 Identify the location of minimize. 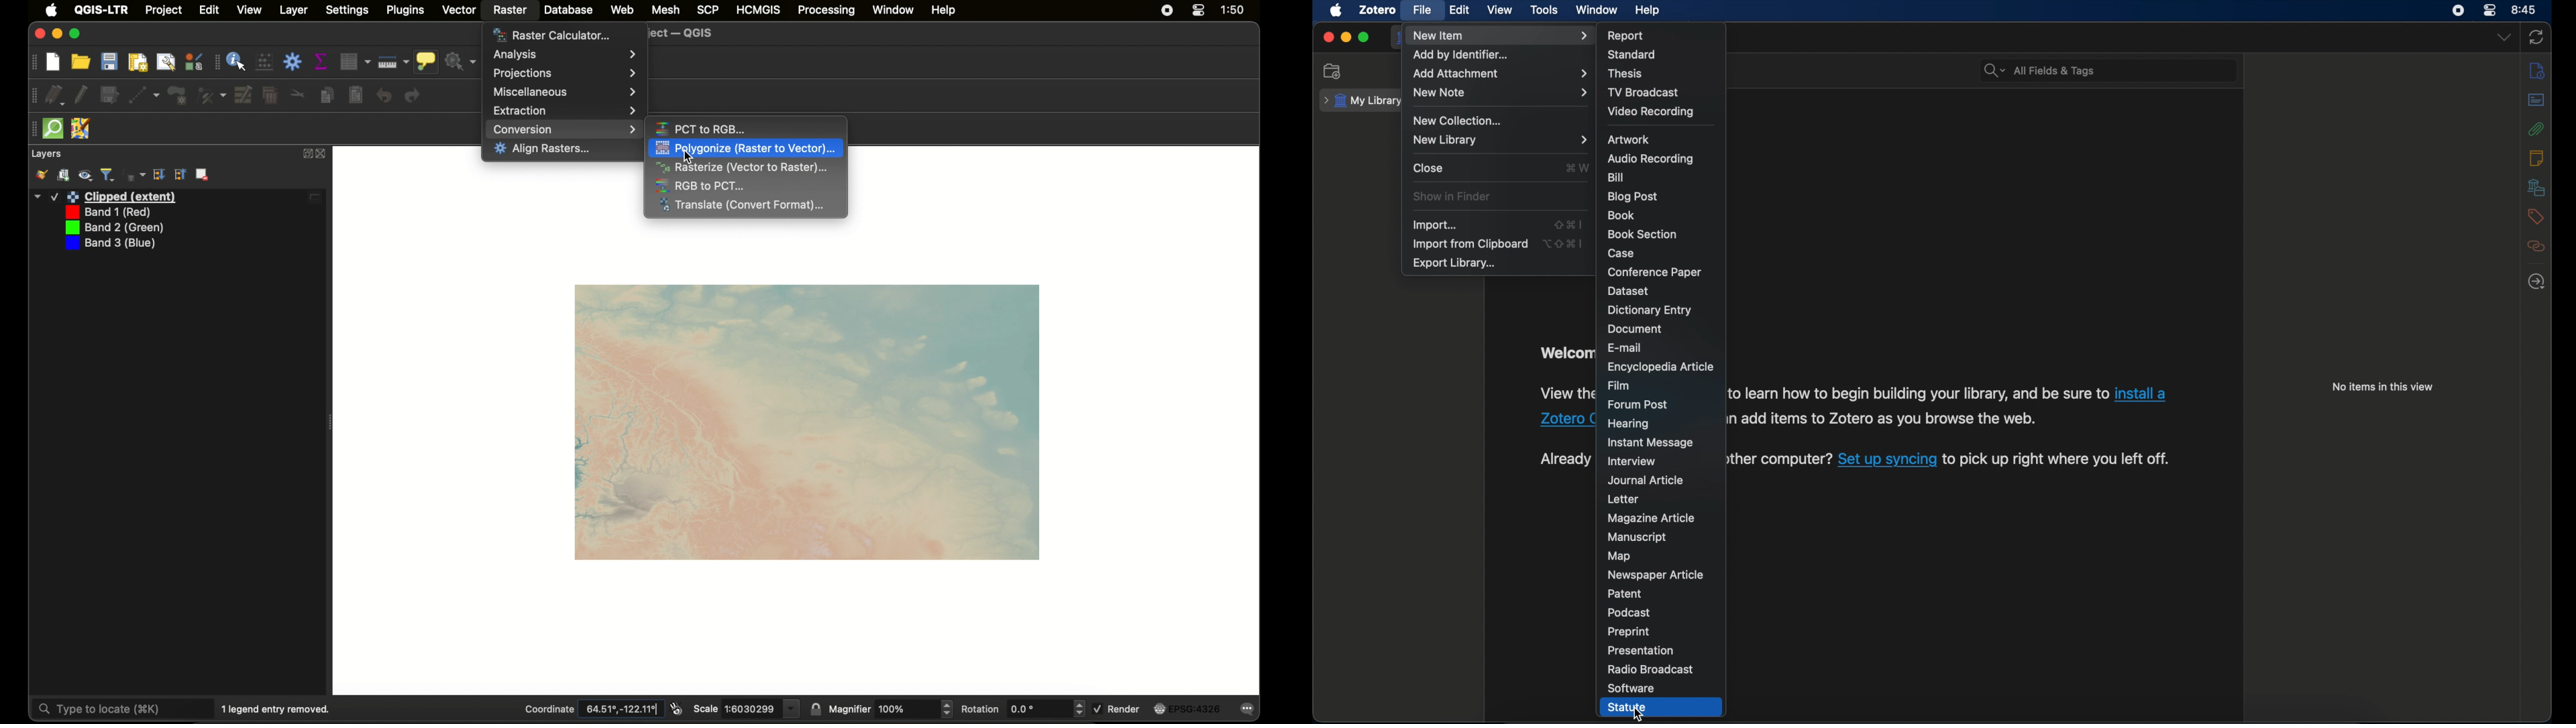
(57, 34).